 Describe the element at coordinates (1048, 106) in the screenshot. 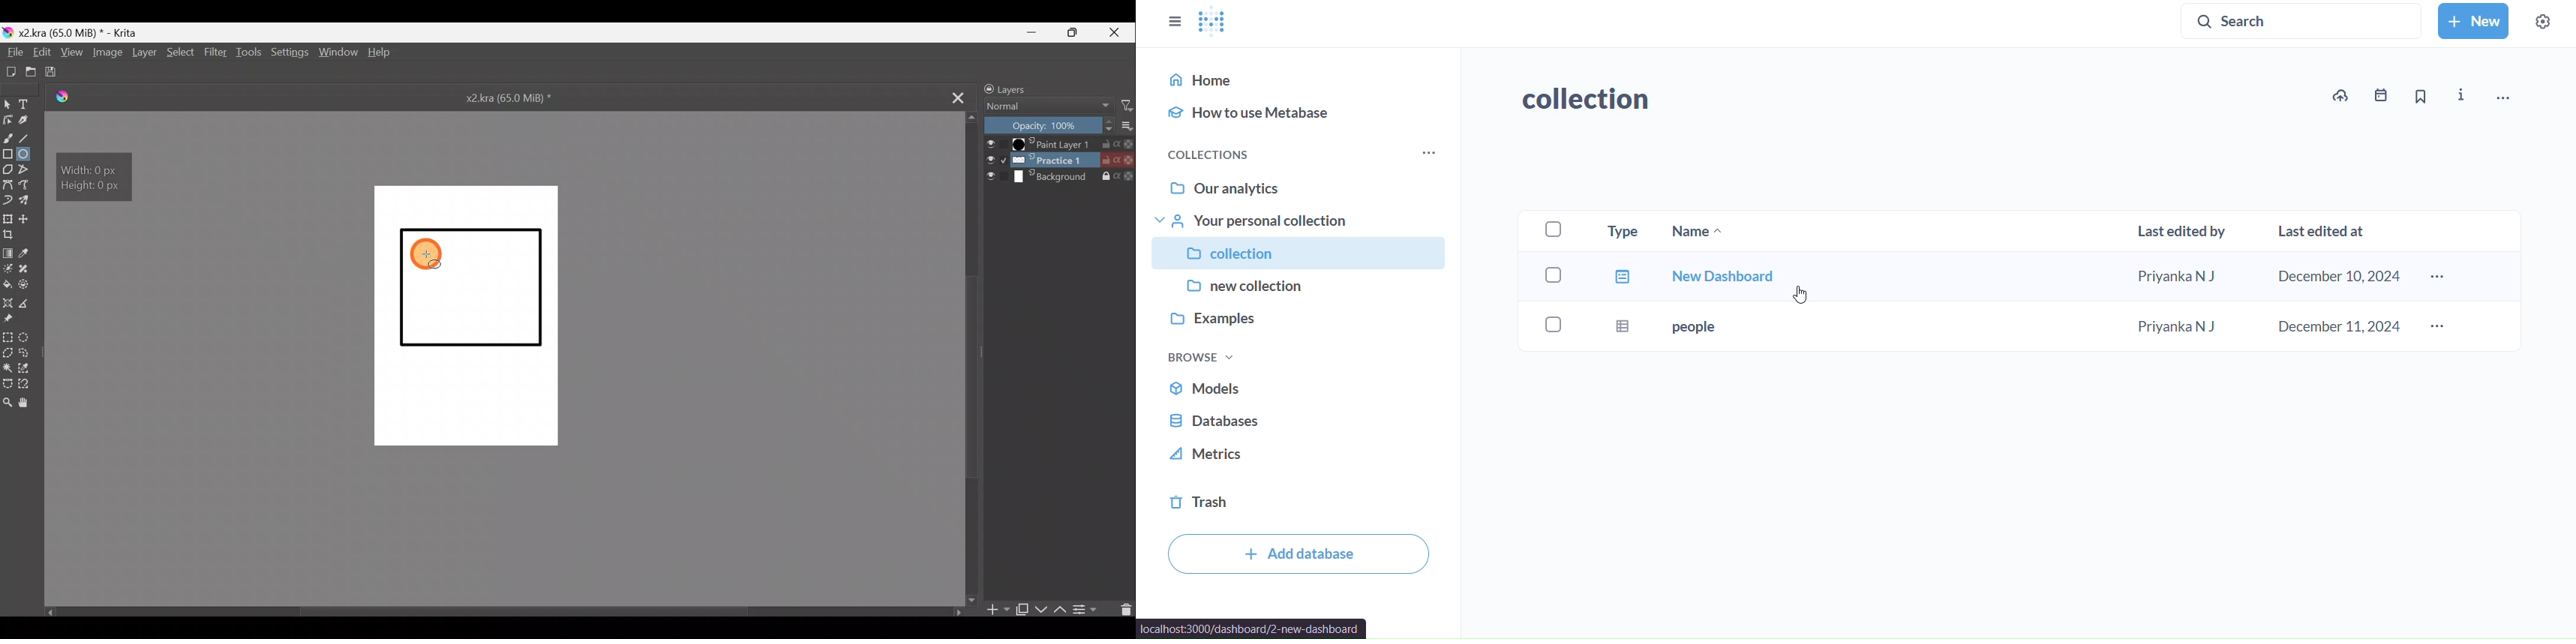

I see `Normal Blending mode` at that location.